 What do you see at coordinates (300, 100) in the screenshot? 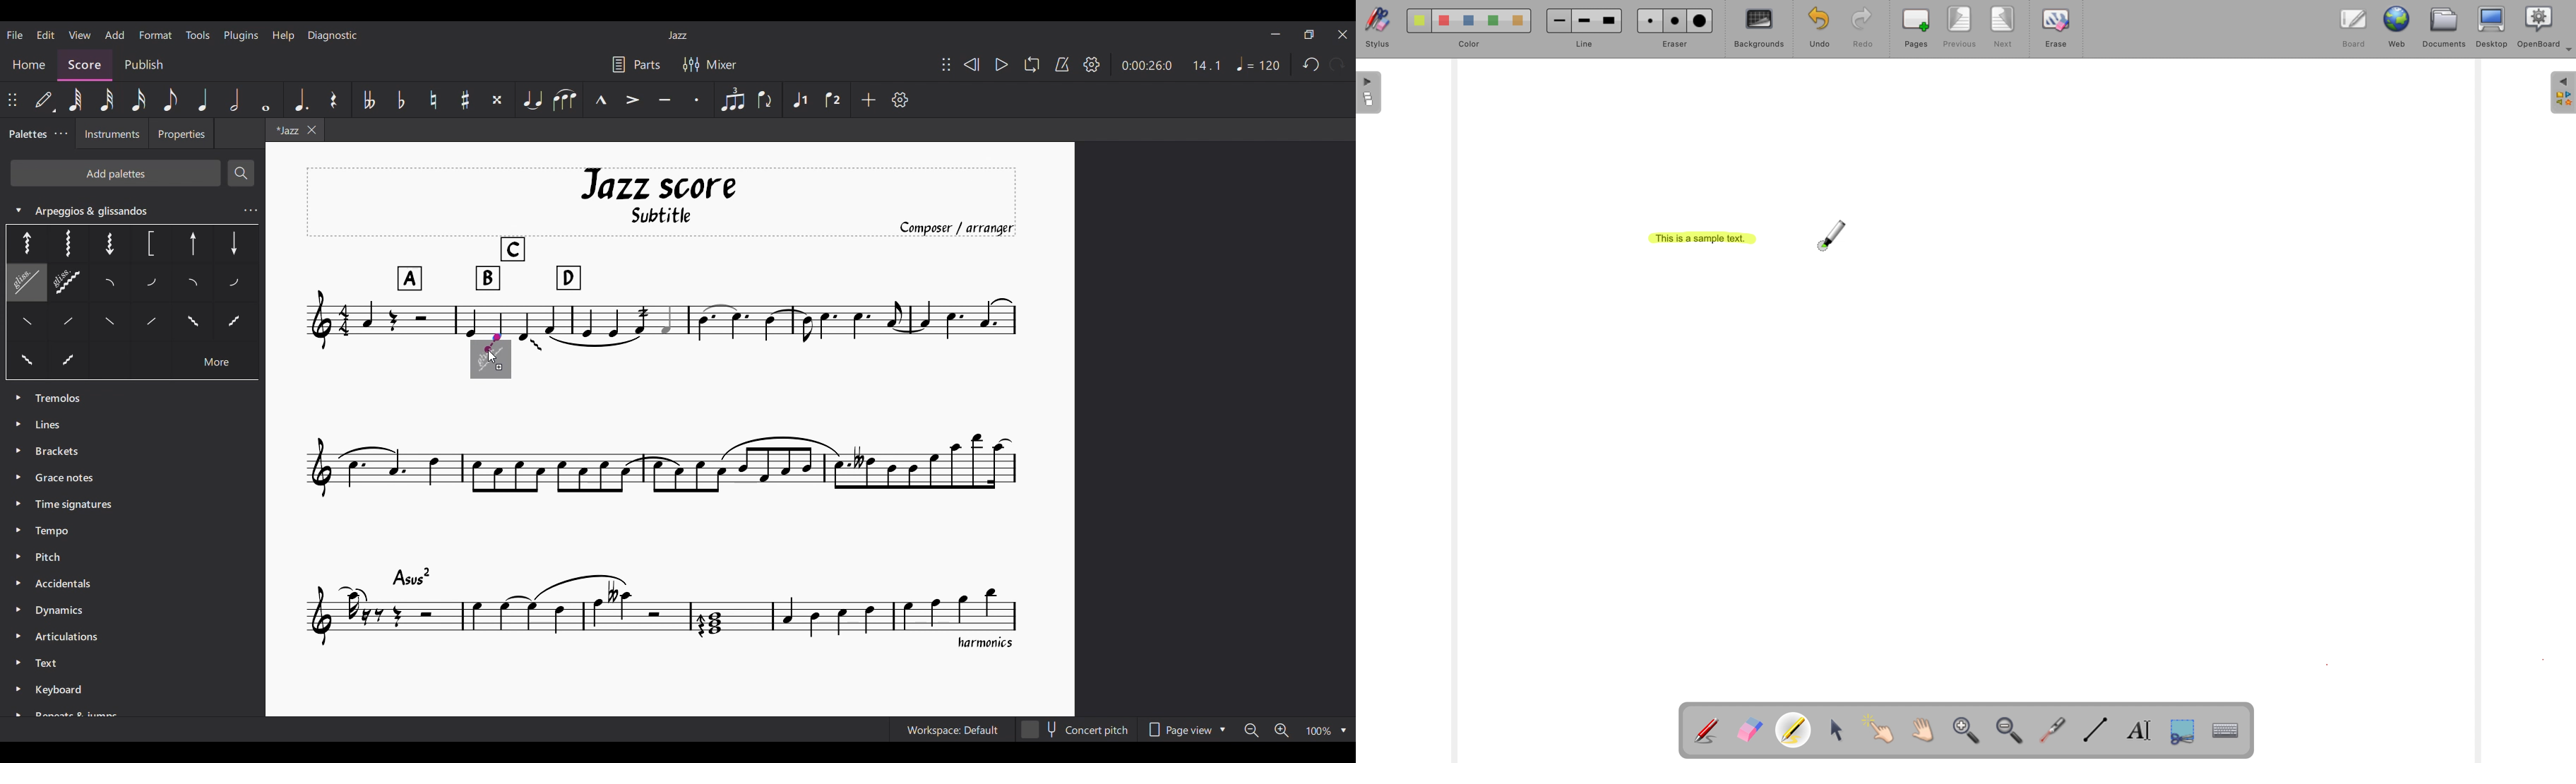
I see `Augmentation dot` at bounding box center [300, 100].